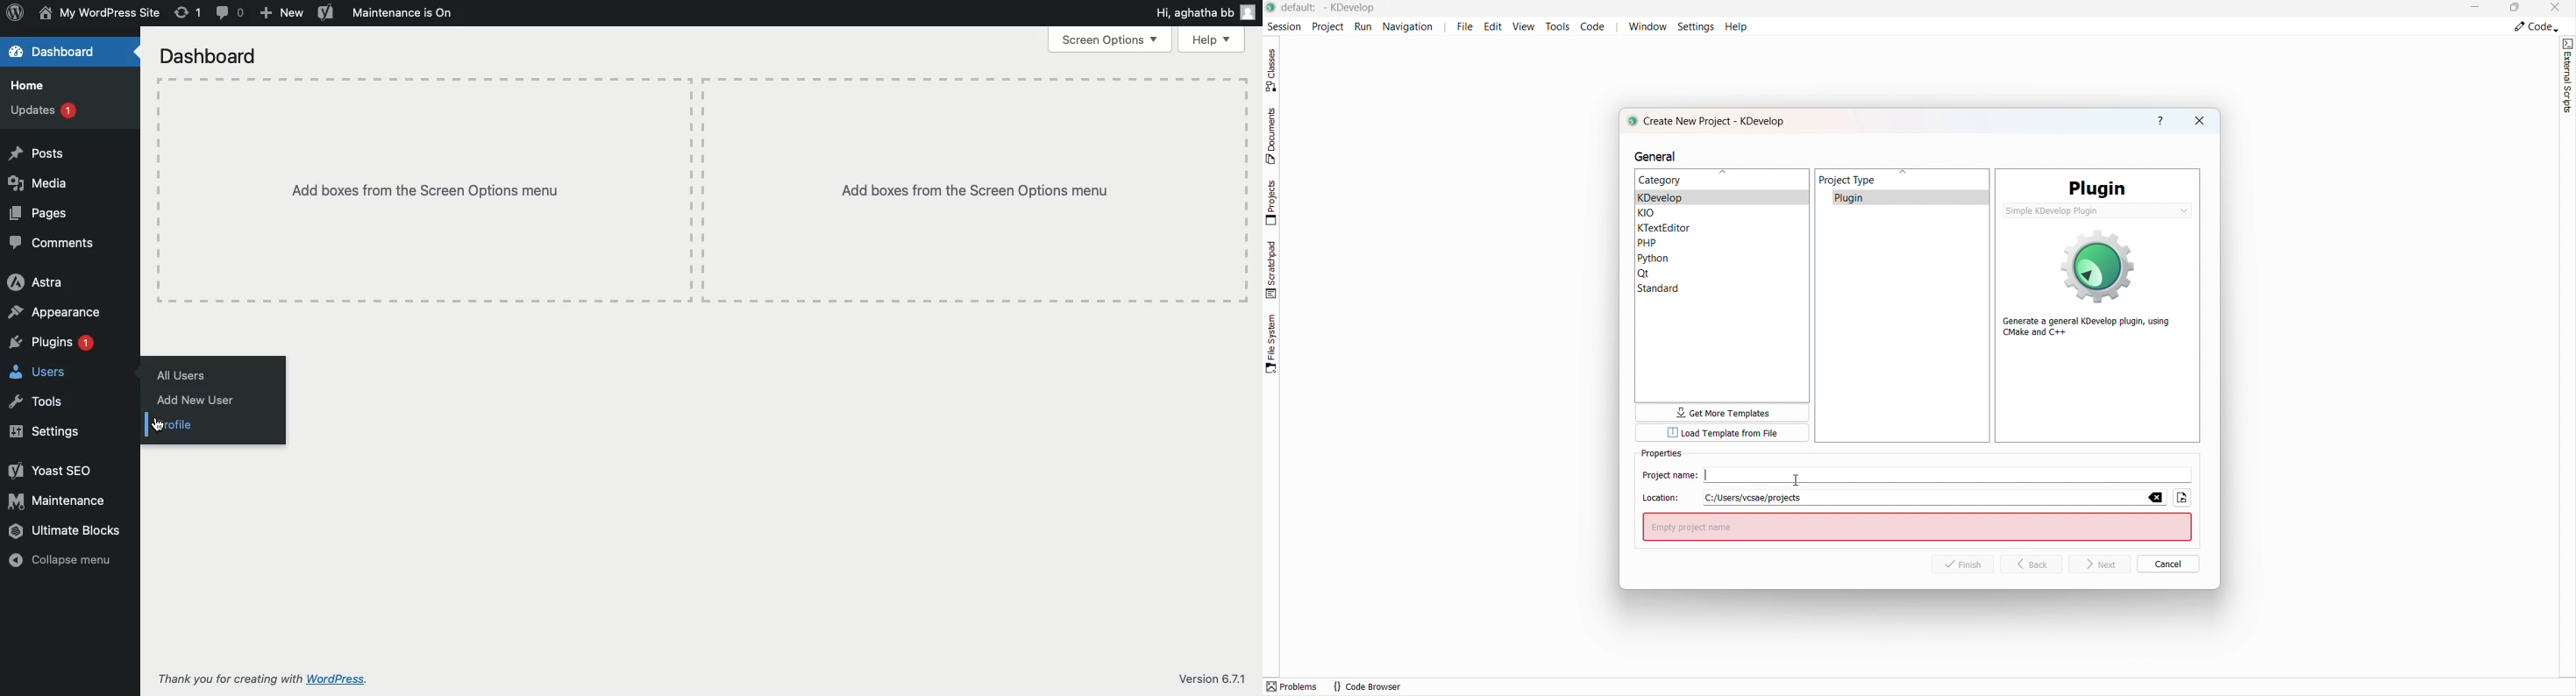 The width and height of the screenshot is (2576, 700). What do you see at coordinates (2037, 563) in the screenshot?
I see `Back` at bounding box center [2037, 563].